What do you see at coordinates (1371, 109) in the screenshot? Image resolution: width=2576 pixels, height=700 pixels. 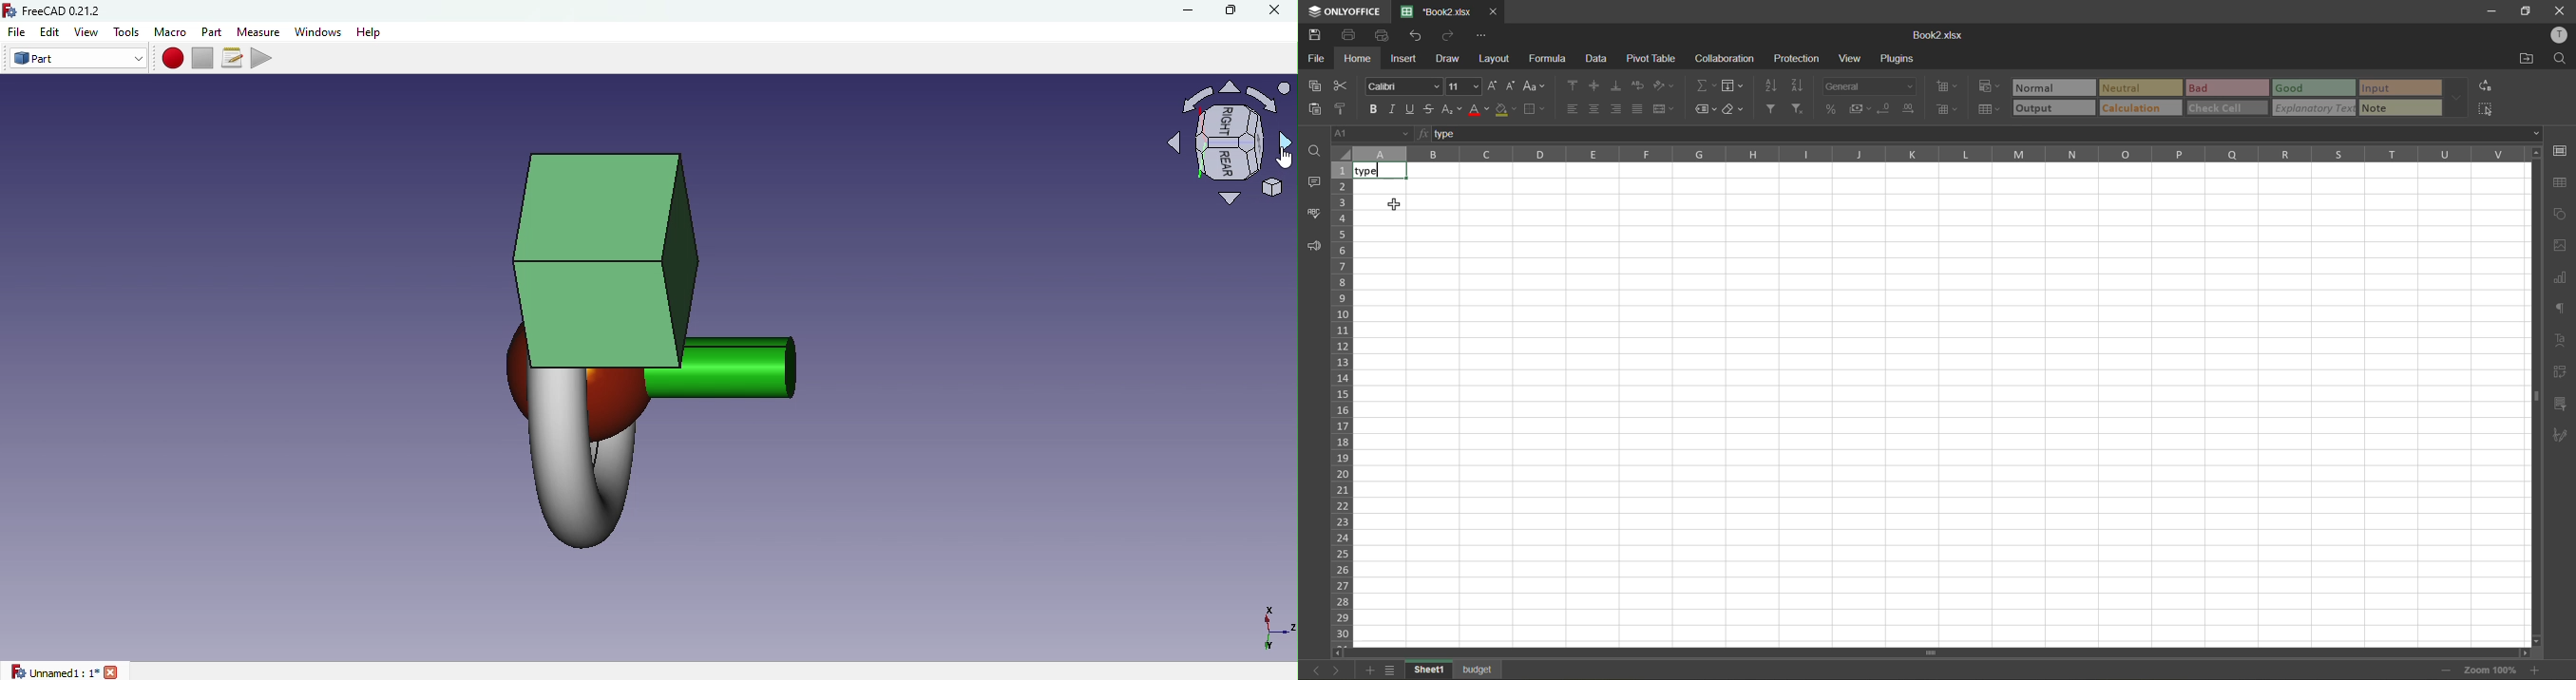 I see `bold` at bounding box center [1371, 109].